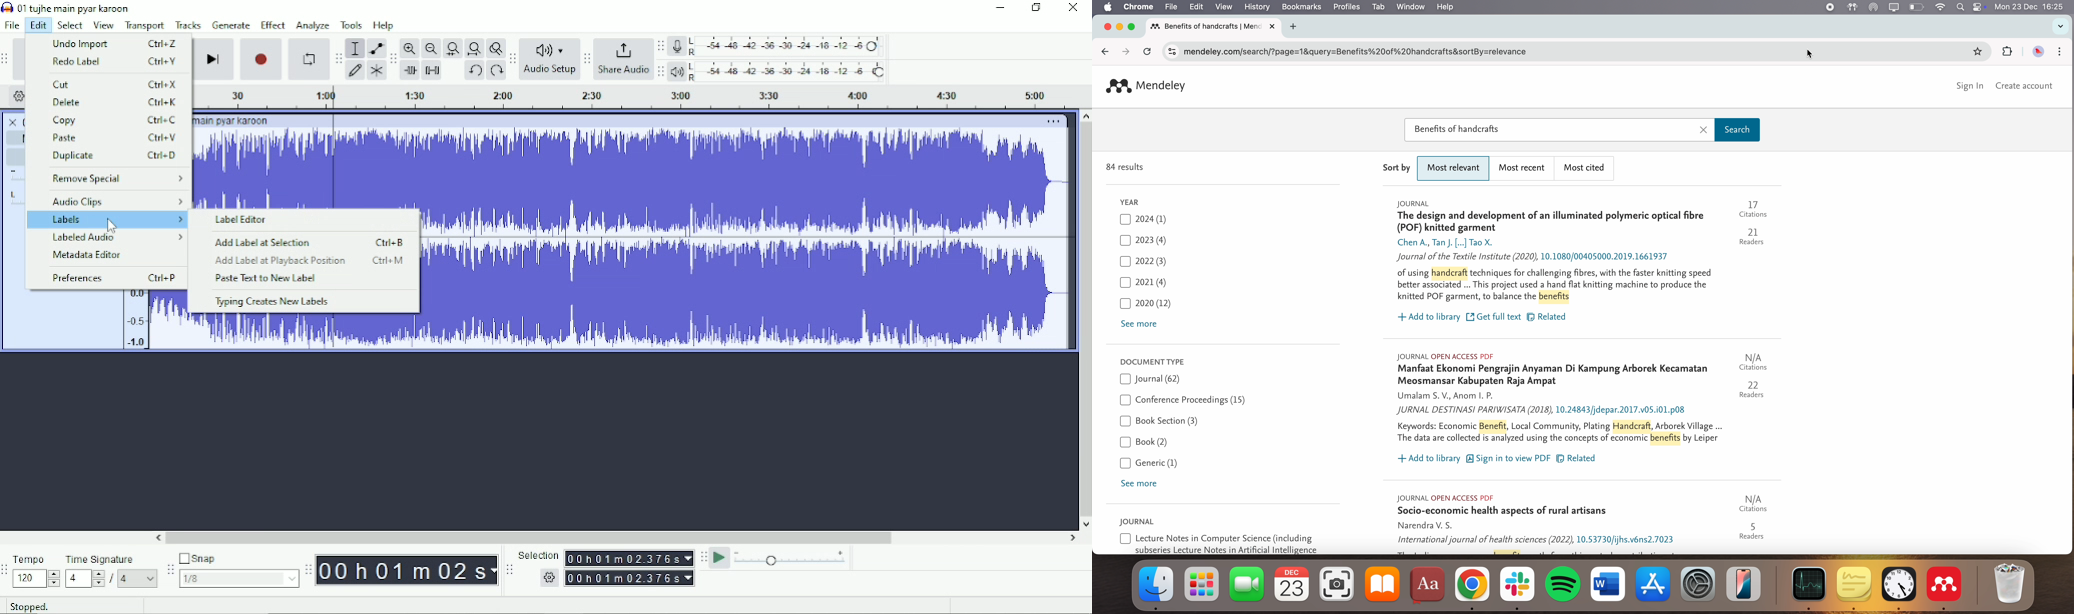 This screenshot has width=2100, height=616. Describe the element at coordinates (273, 24) in the screenshot. I see `Effect` at that location.